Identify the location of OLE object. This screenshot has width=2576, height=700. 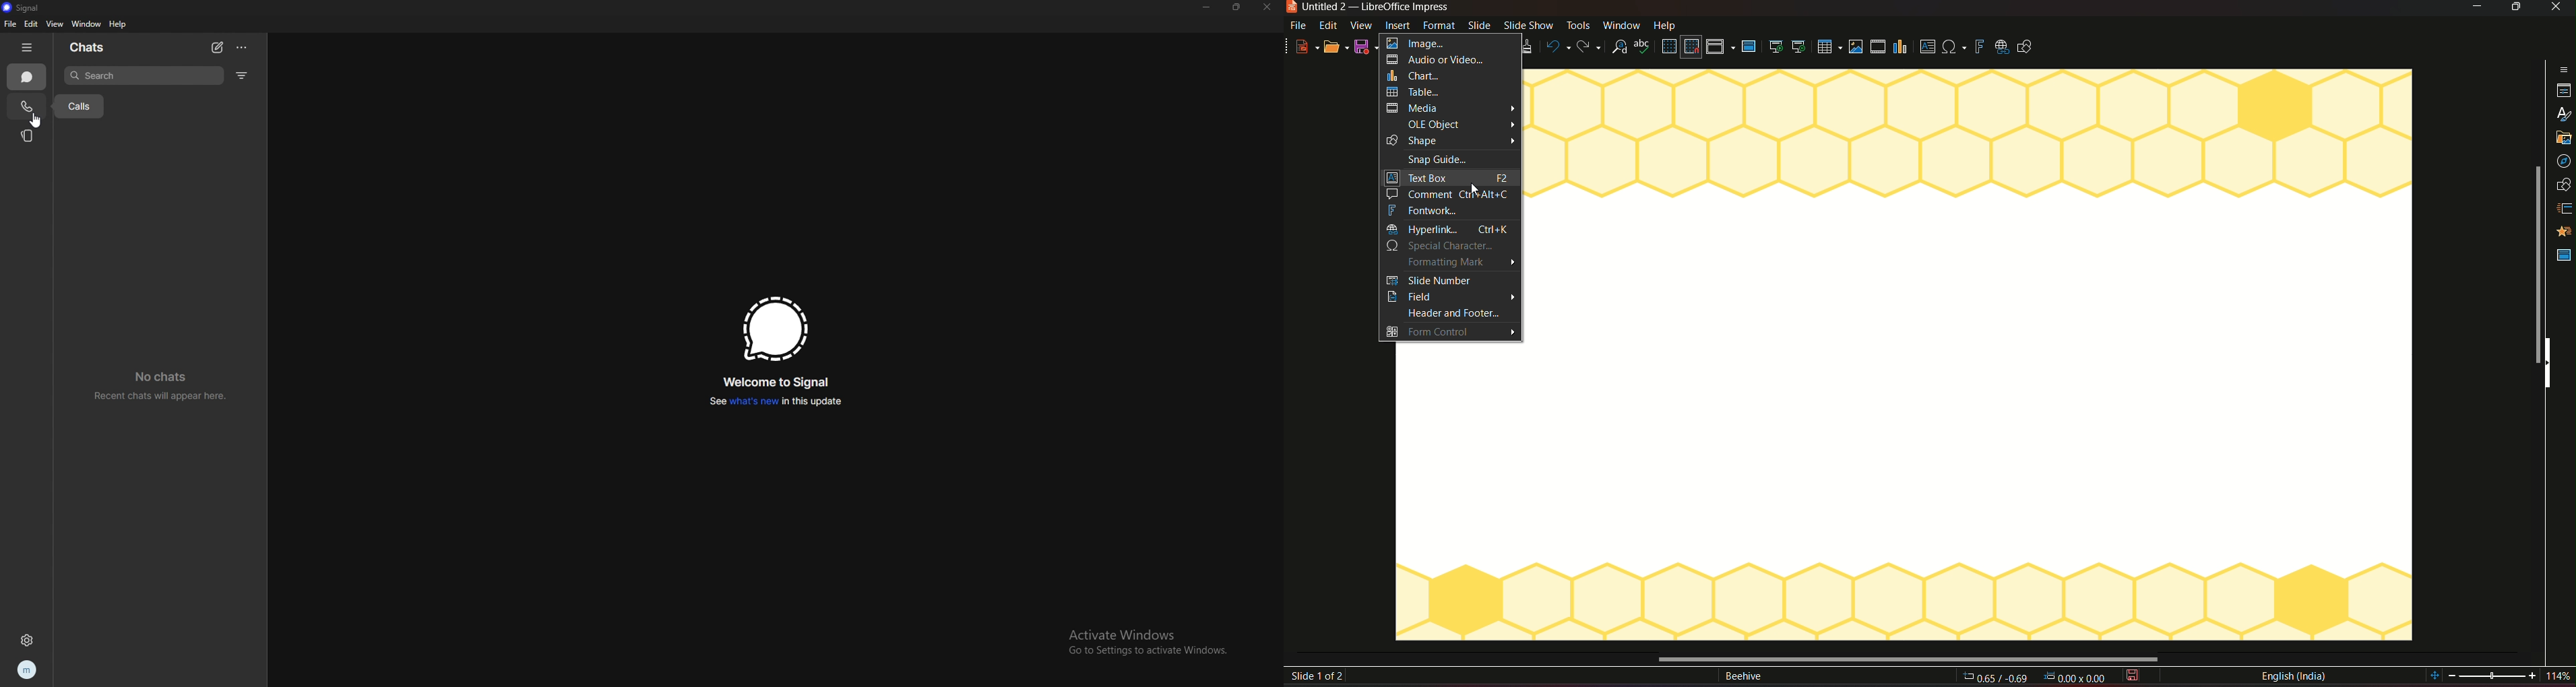
(1451, 124).